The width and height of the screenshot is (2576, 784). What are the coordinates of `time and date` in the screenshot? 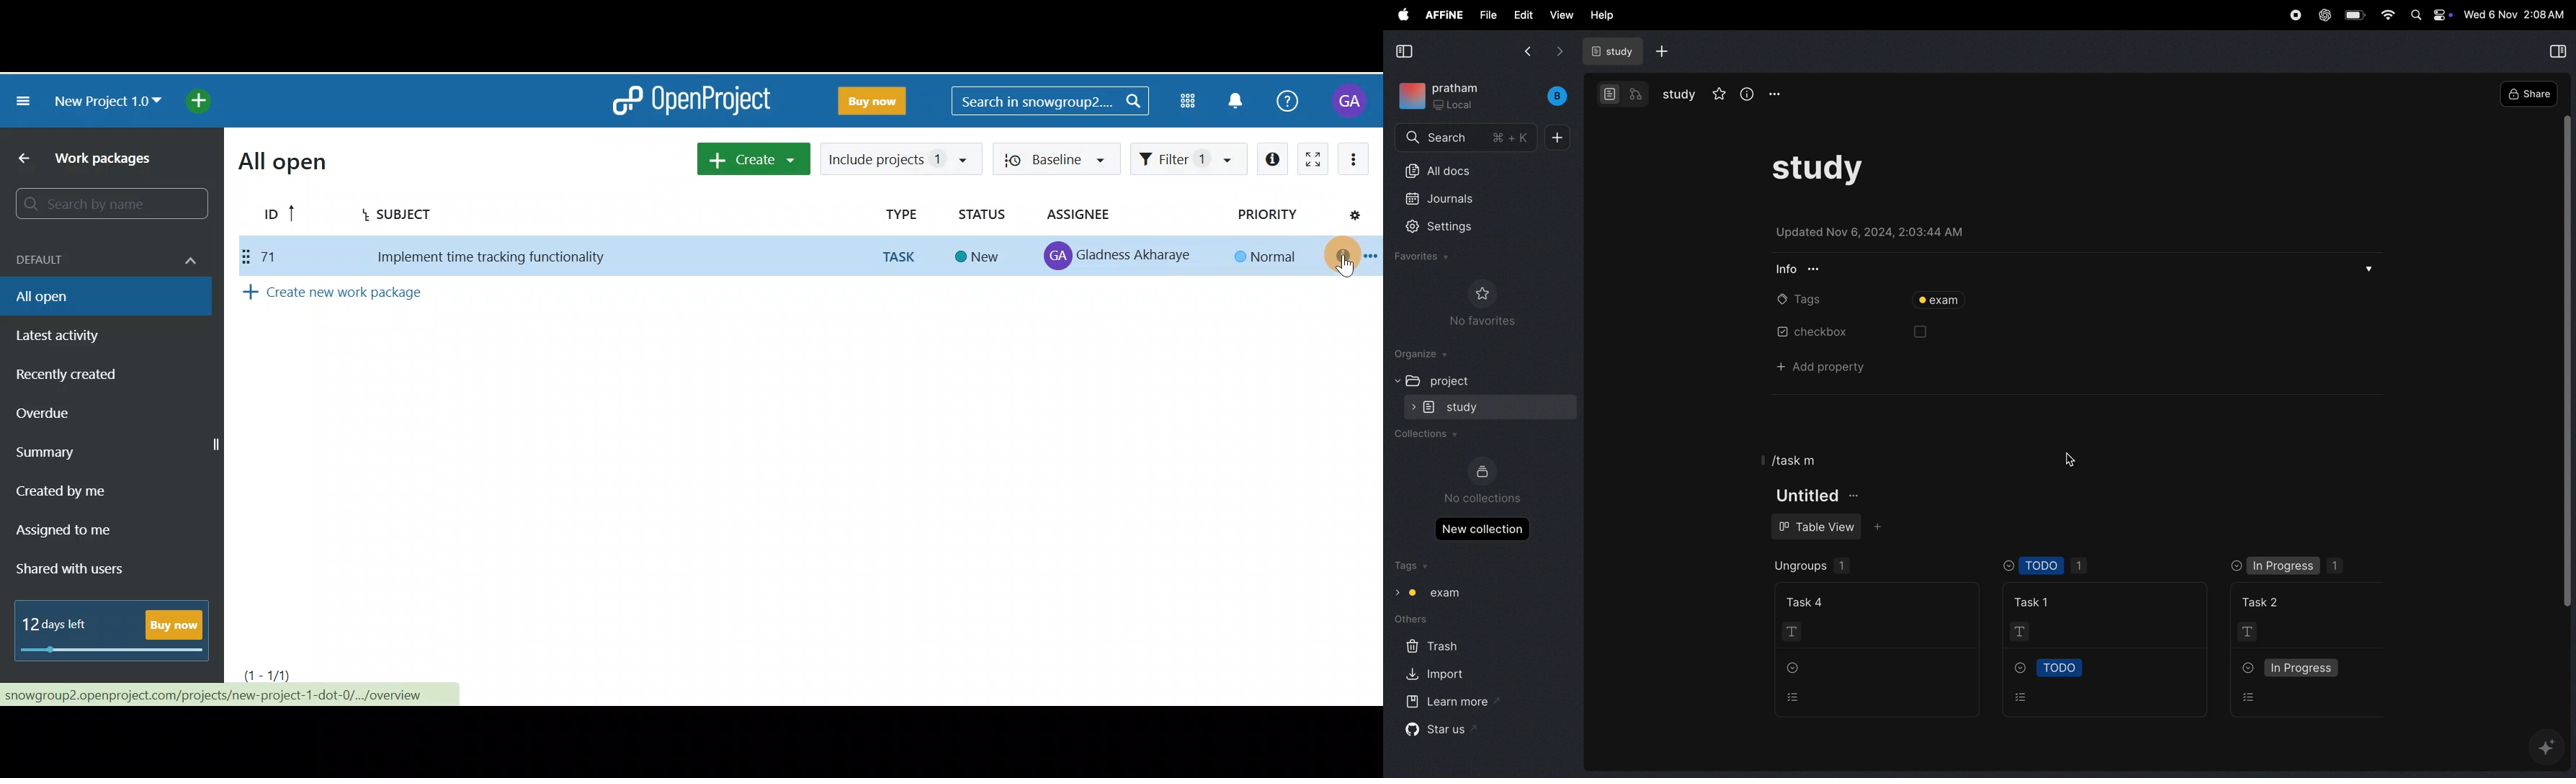 It's located at (2517, 15).